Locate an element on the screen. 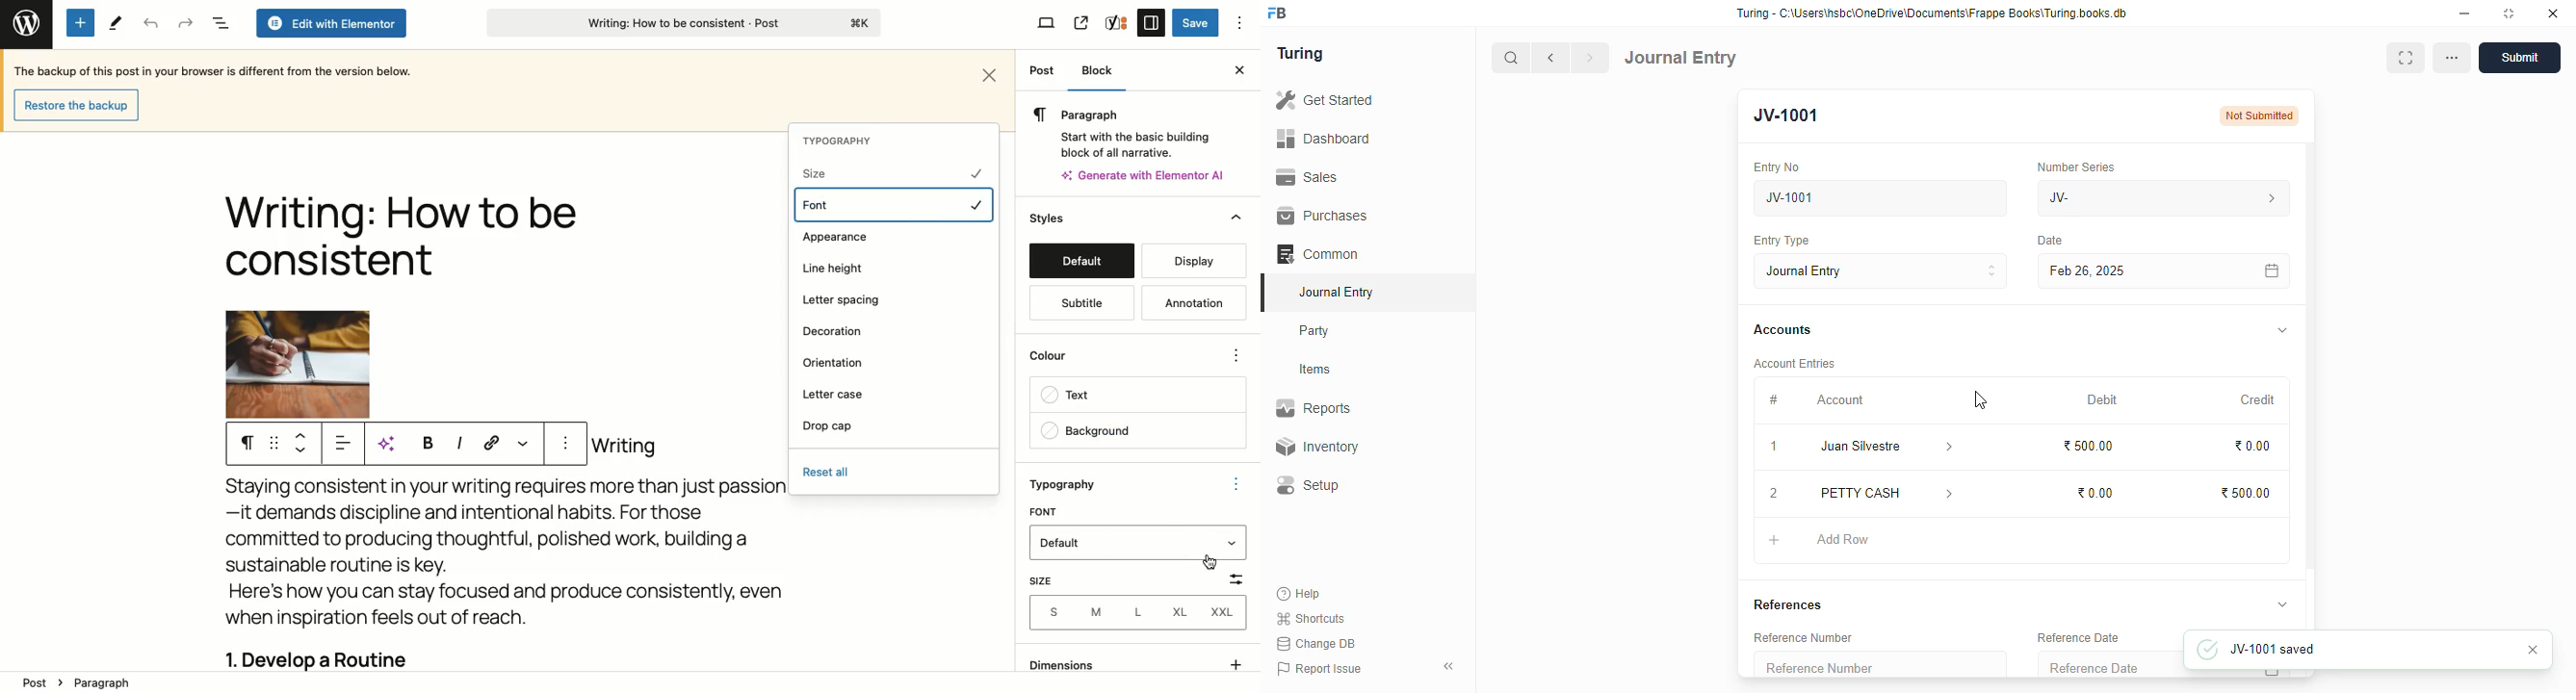  ₹0.00 is located at coordinates (2097, 493).